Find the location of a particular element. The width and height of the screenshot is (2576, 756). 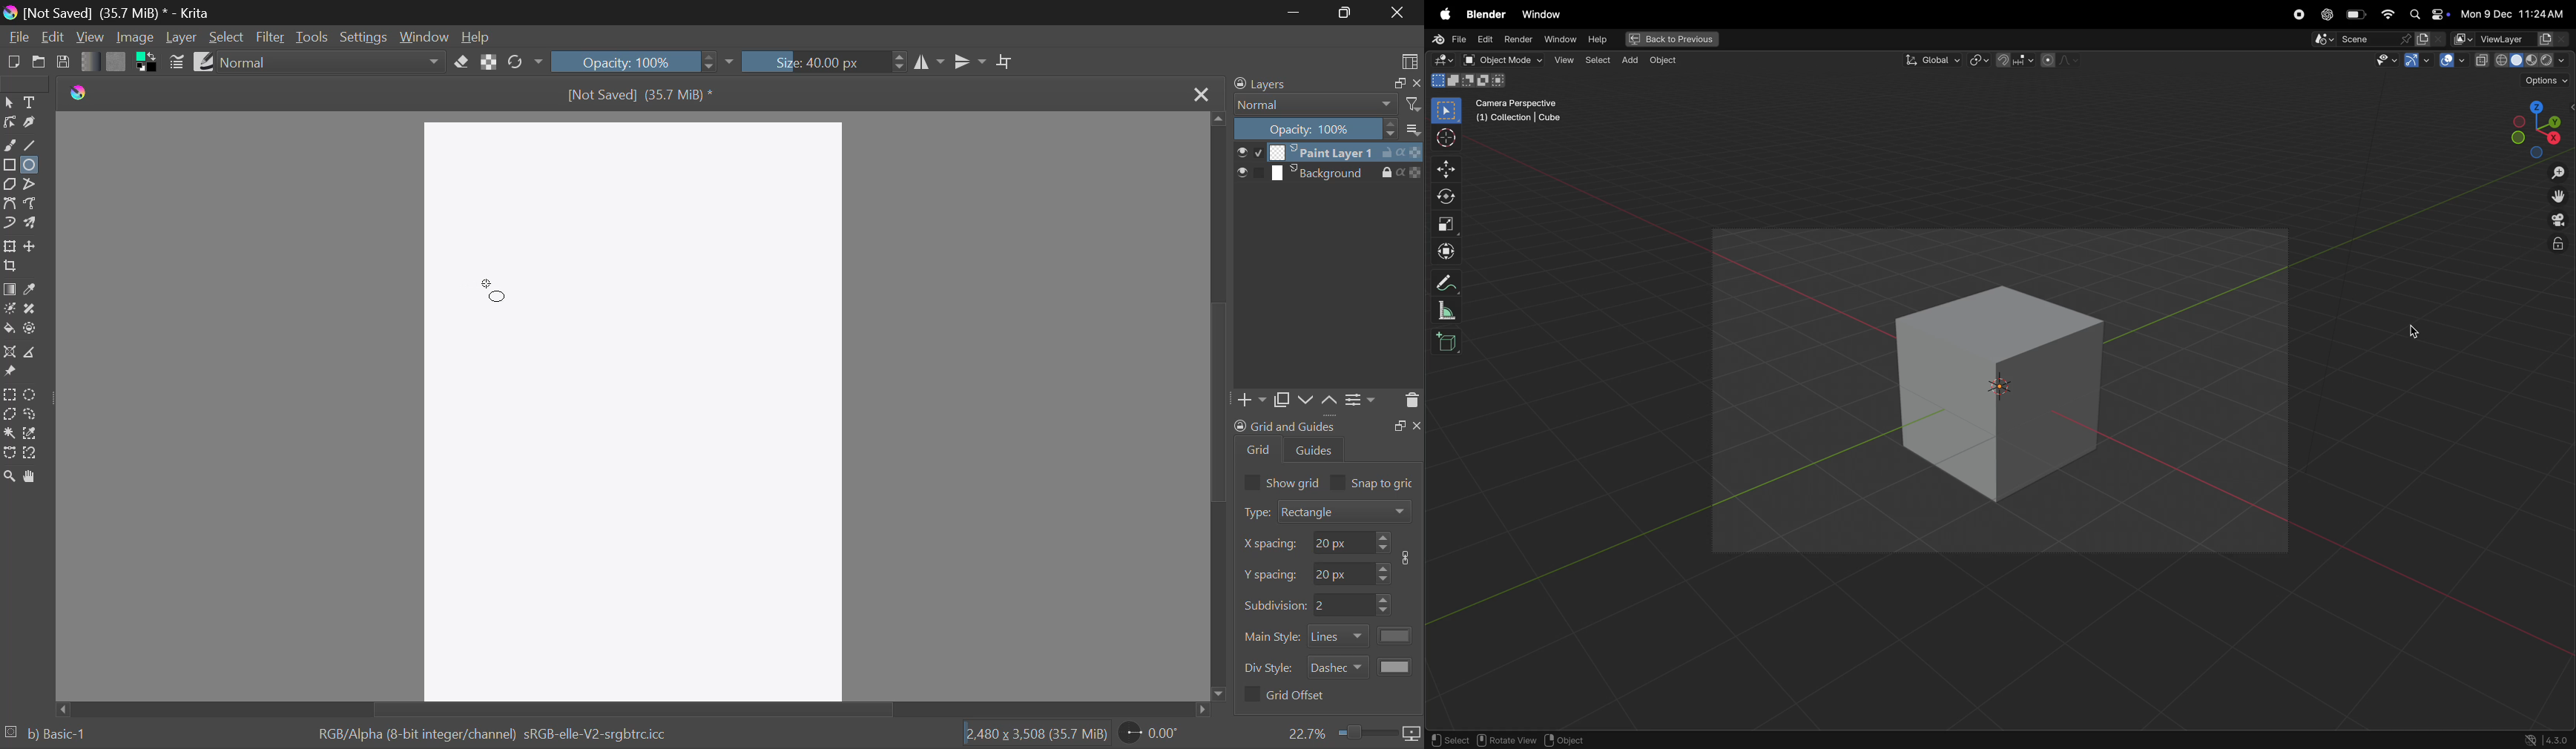

Choose Workspace is located at coordinates (1408, 62).